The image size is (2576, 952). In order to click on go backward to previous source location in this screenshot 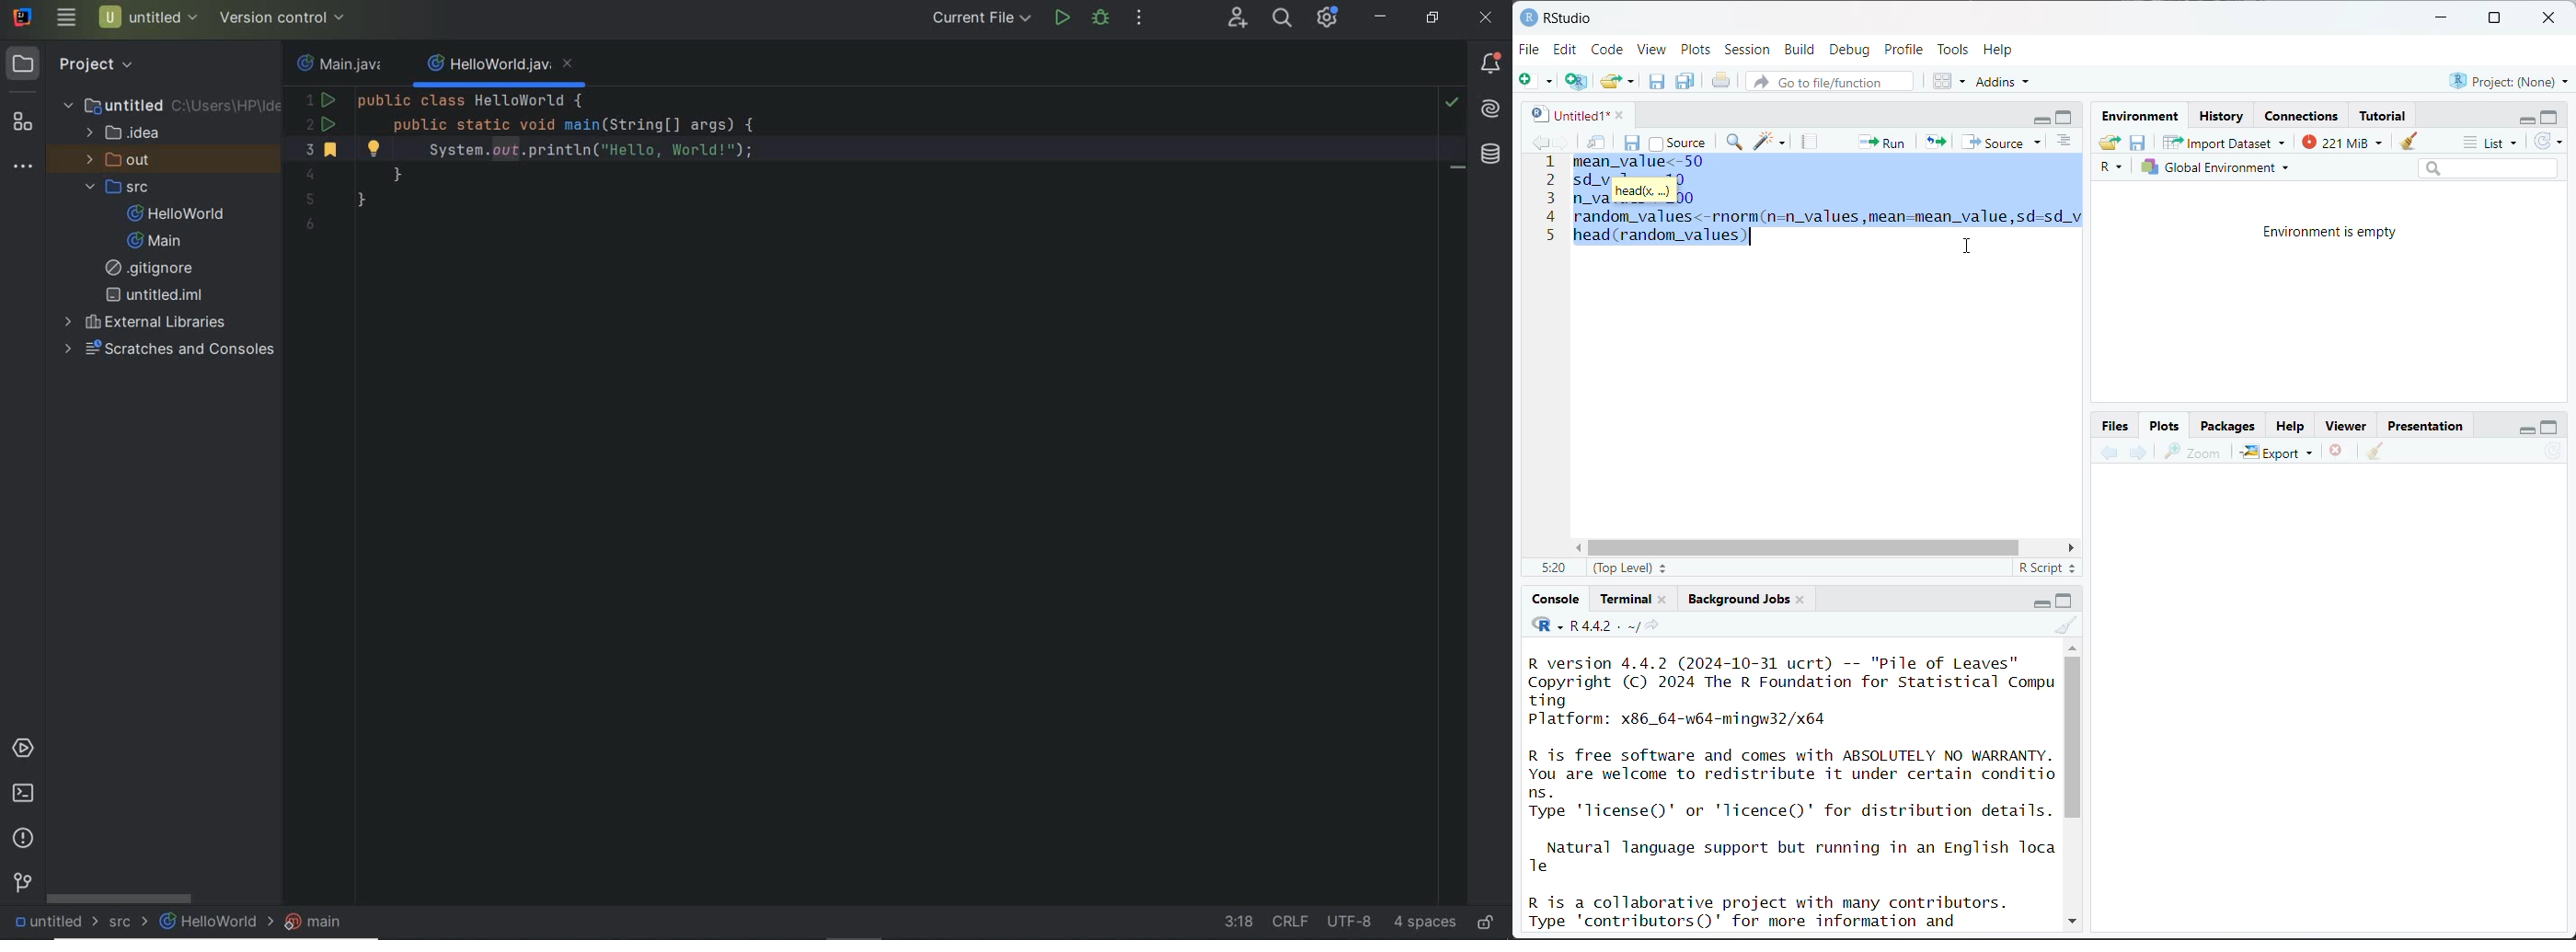, I will do `click(1540, 143)`.